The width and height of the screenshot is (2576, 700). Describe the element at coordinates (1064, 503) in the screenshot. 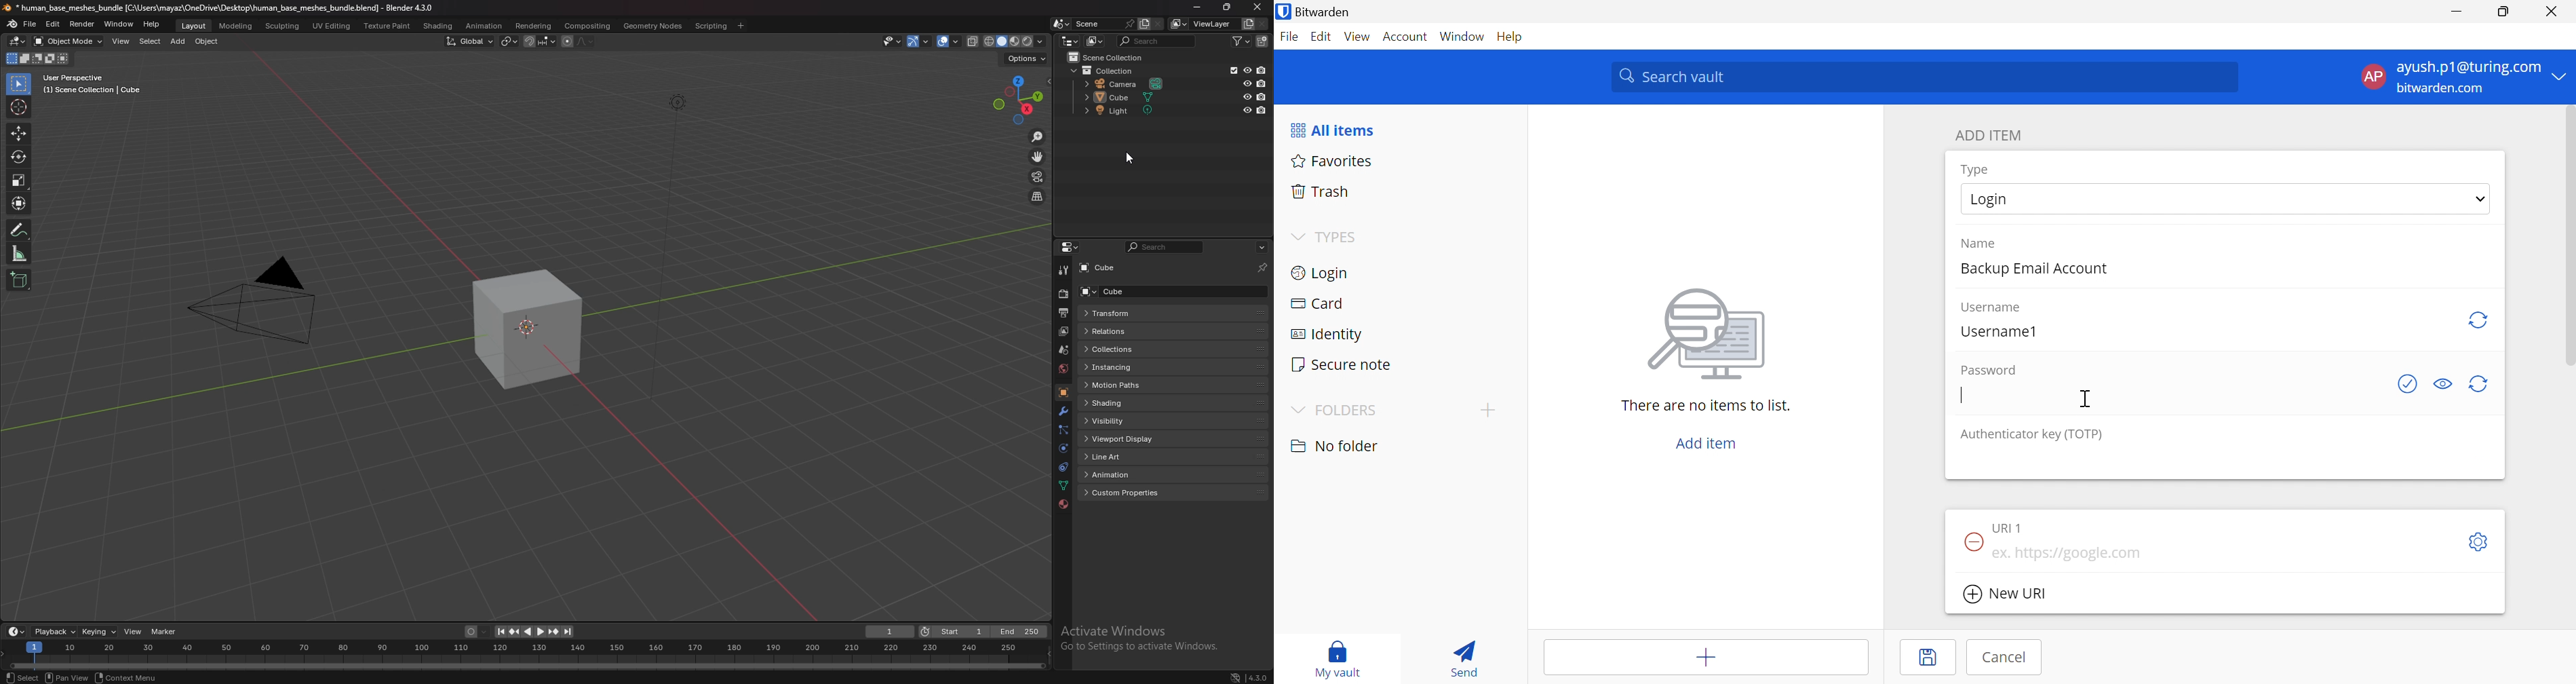

I see `material` at that location.